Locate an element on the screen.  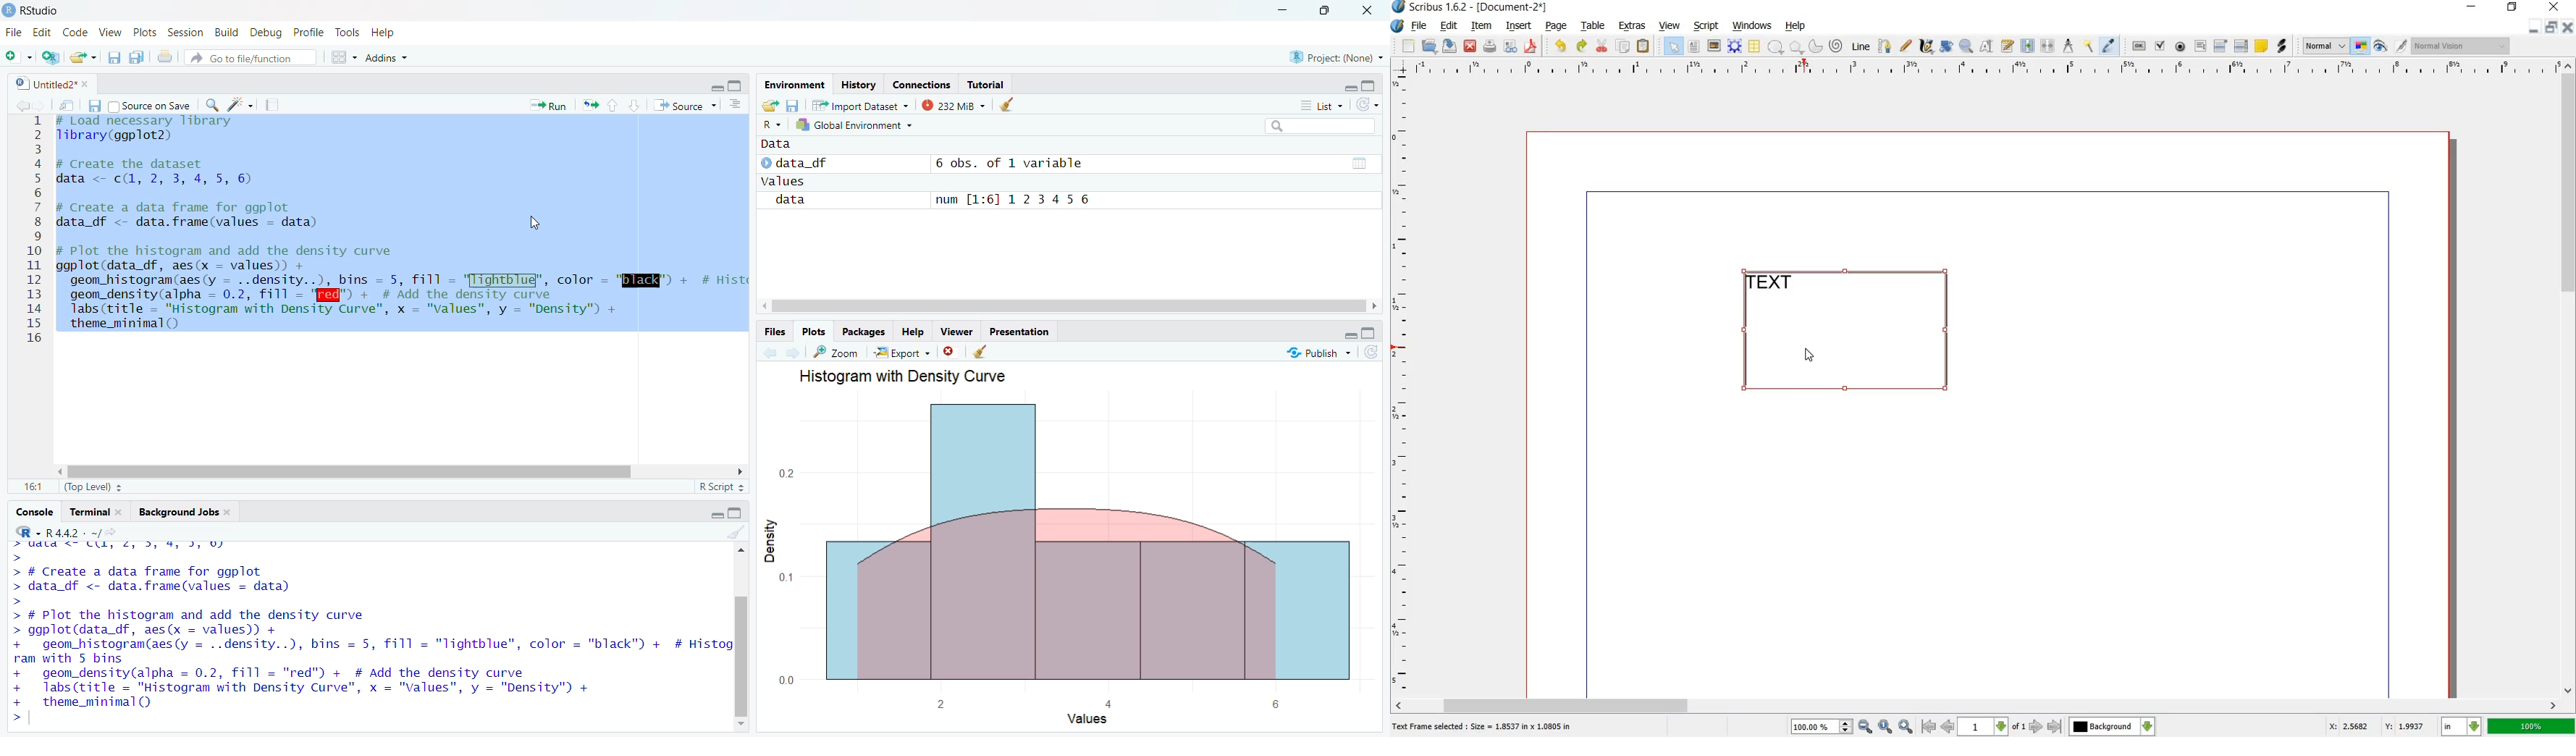
cursor is located at coordinates (534, 220).